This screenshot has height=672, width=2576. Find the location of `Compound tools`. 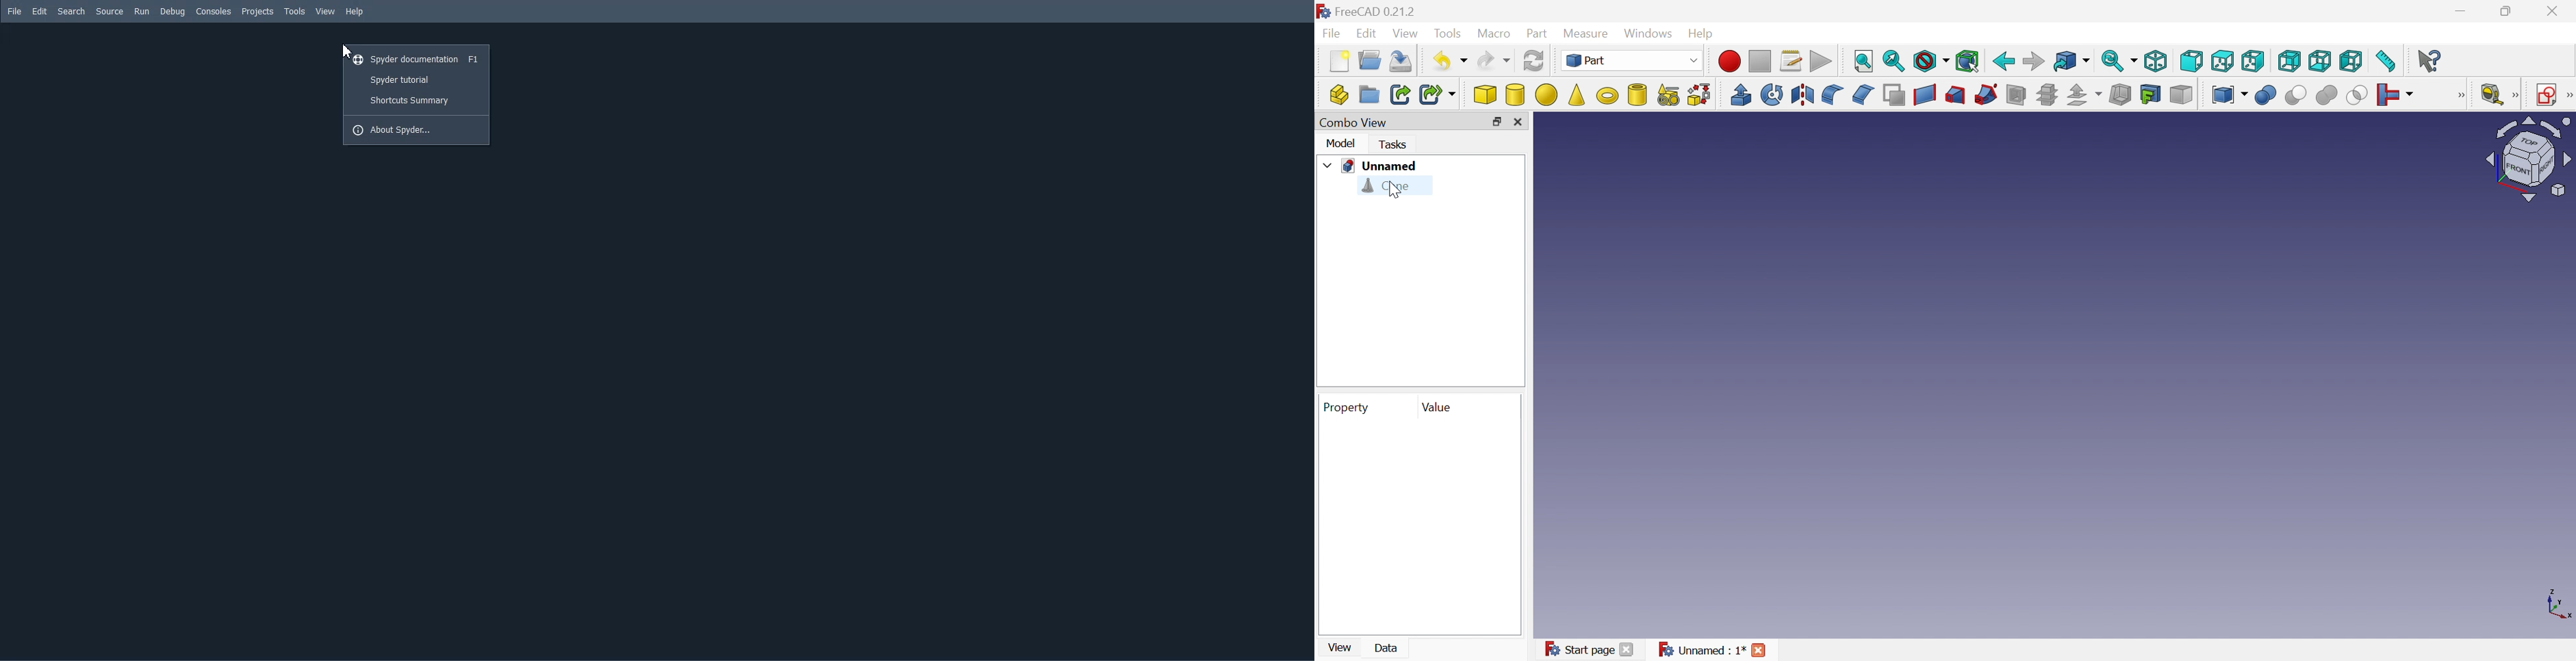

Compound tools is located at coordinates (2227, 95).